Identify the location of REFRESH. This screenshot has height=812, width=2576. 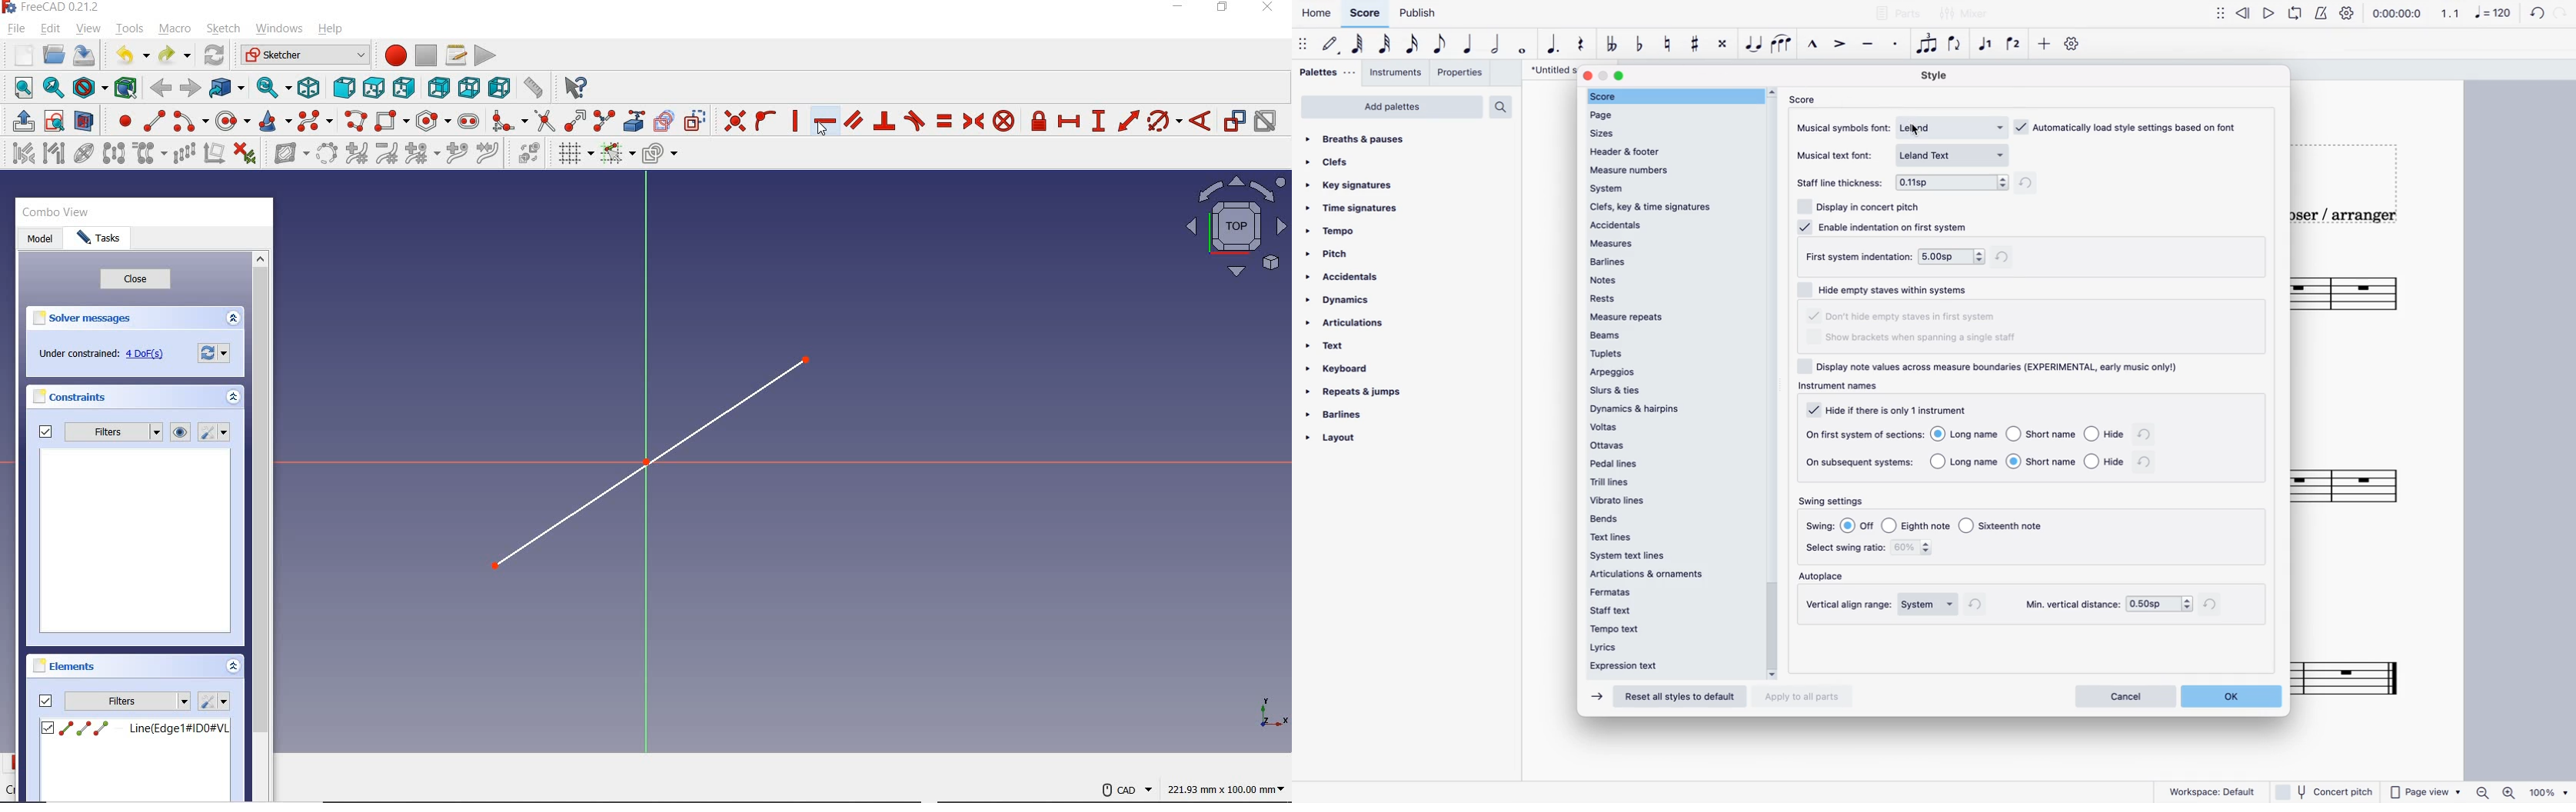
(215, 56).